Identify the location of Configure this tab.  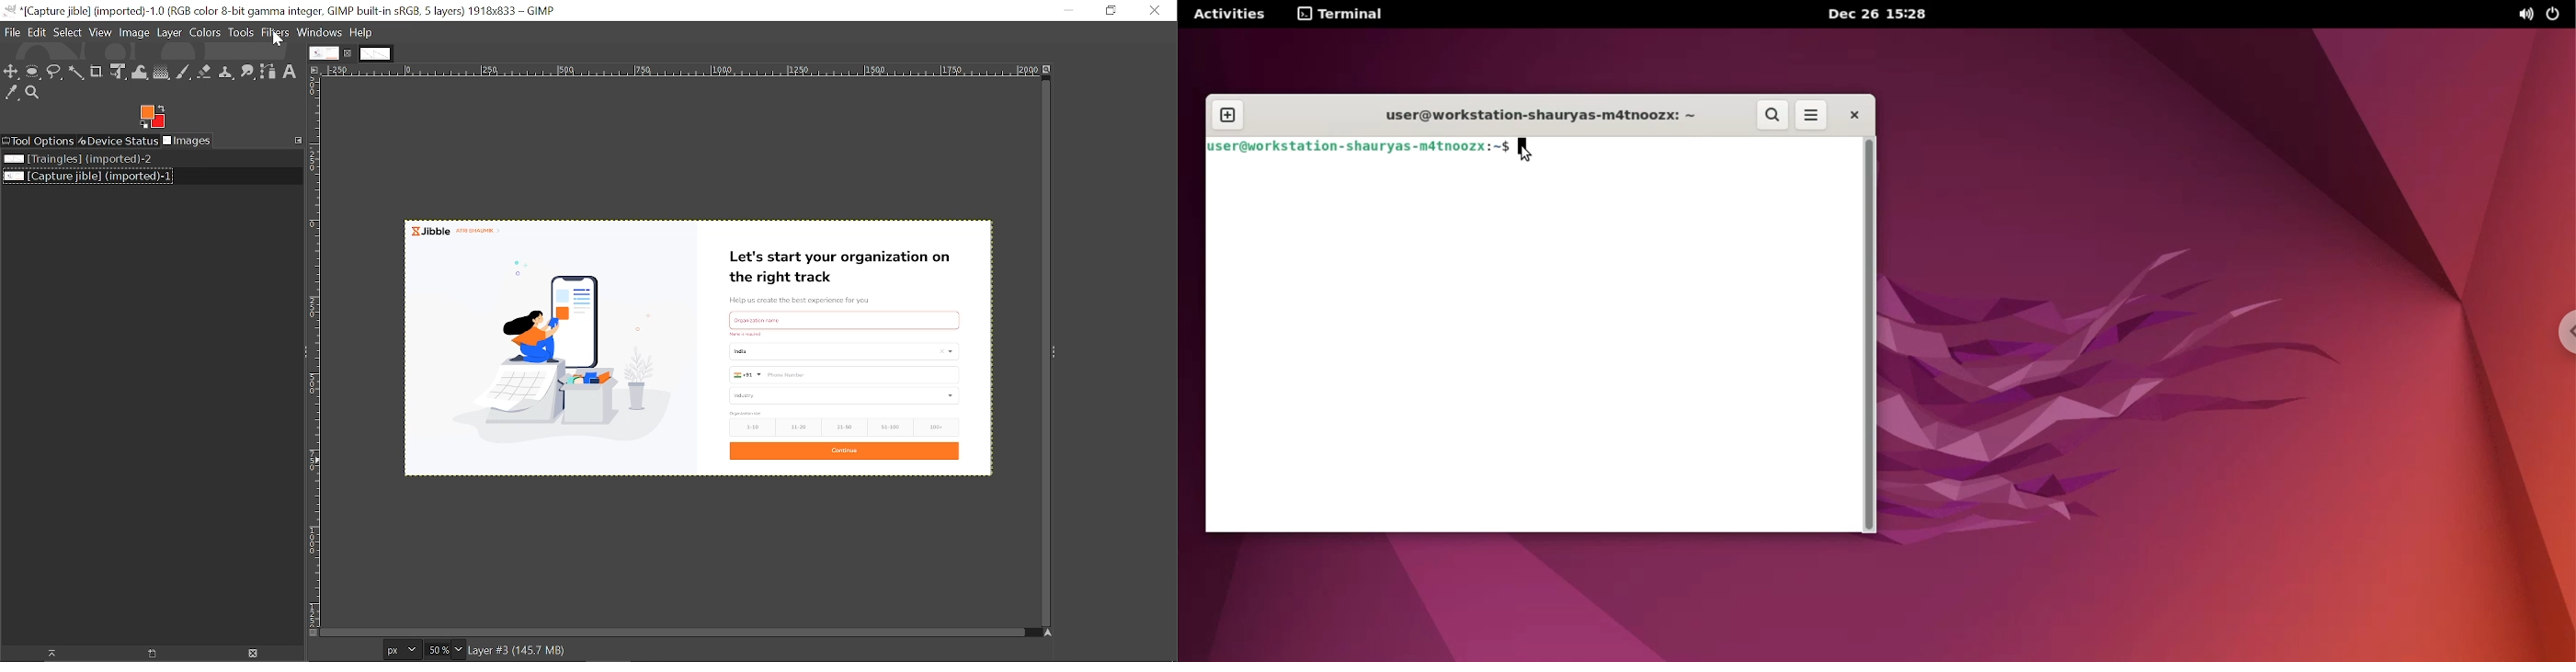
(313, 70).